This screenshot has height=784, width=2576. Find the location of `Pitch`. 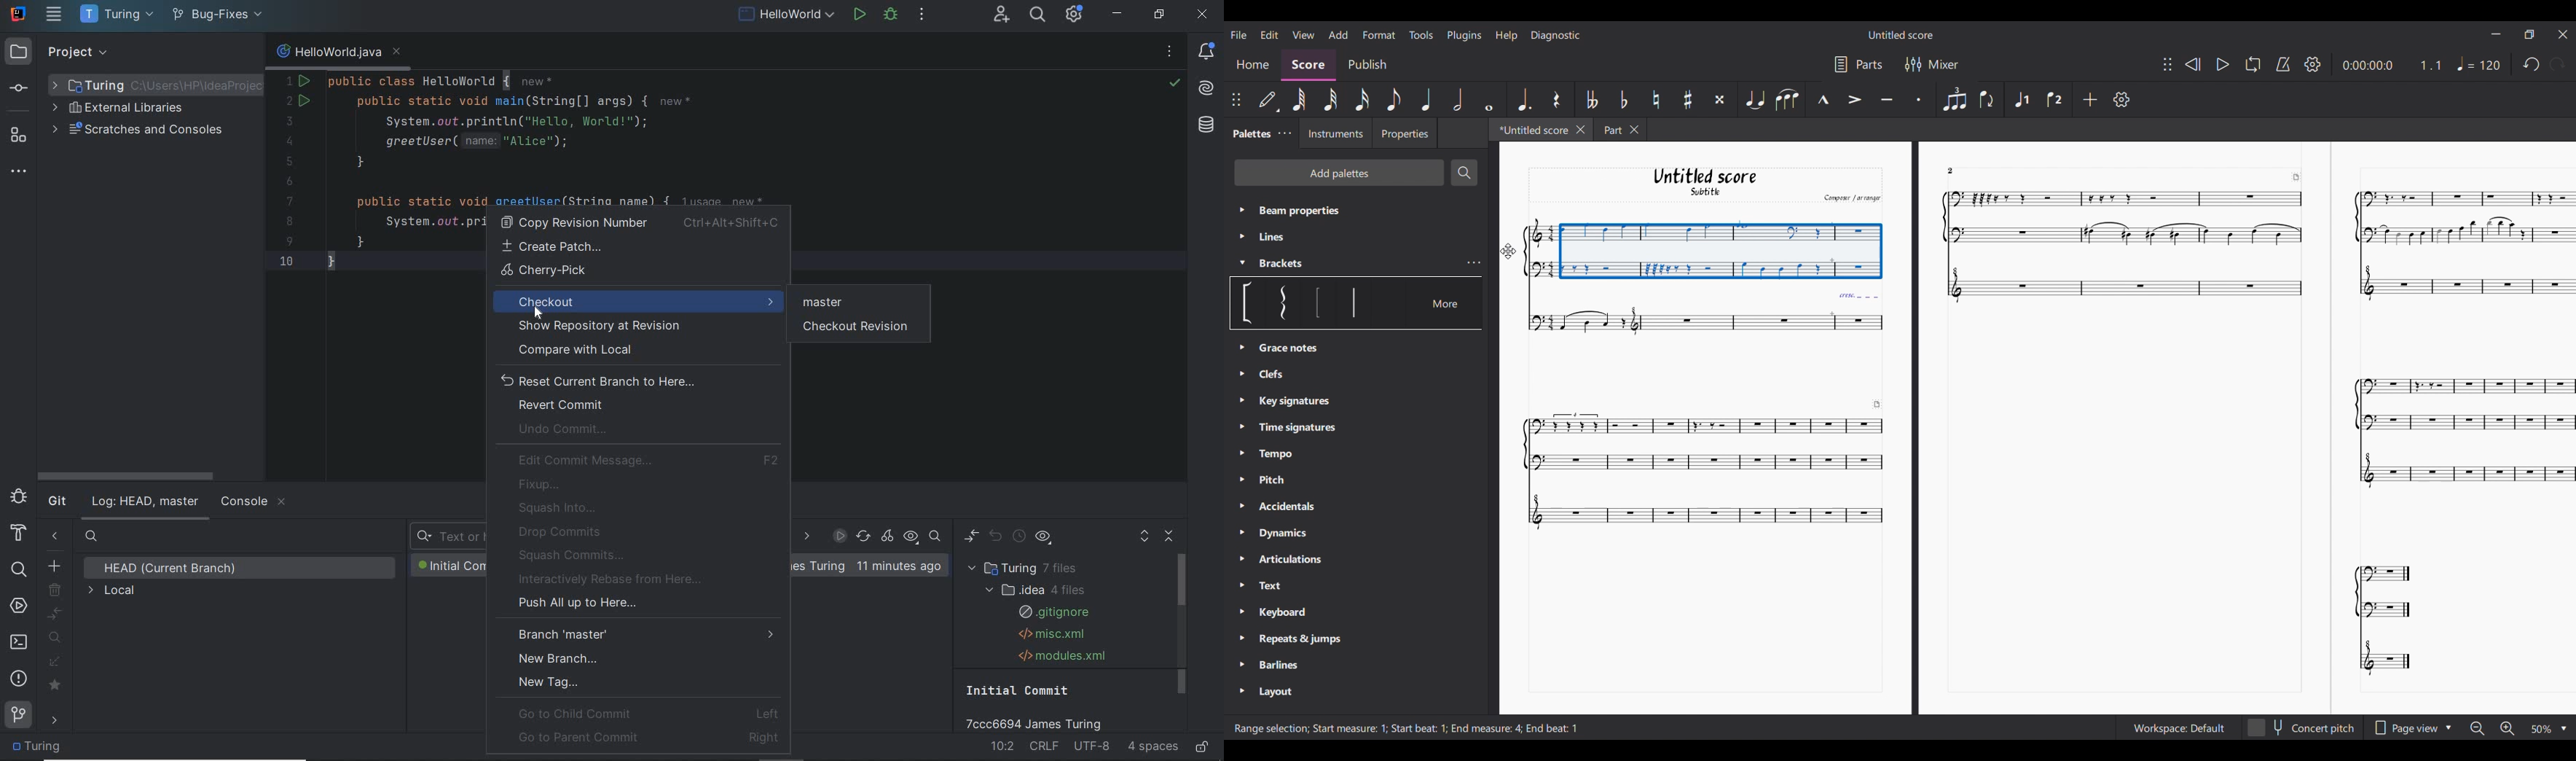

Pitch is located at coordinates (1281, 481).